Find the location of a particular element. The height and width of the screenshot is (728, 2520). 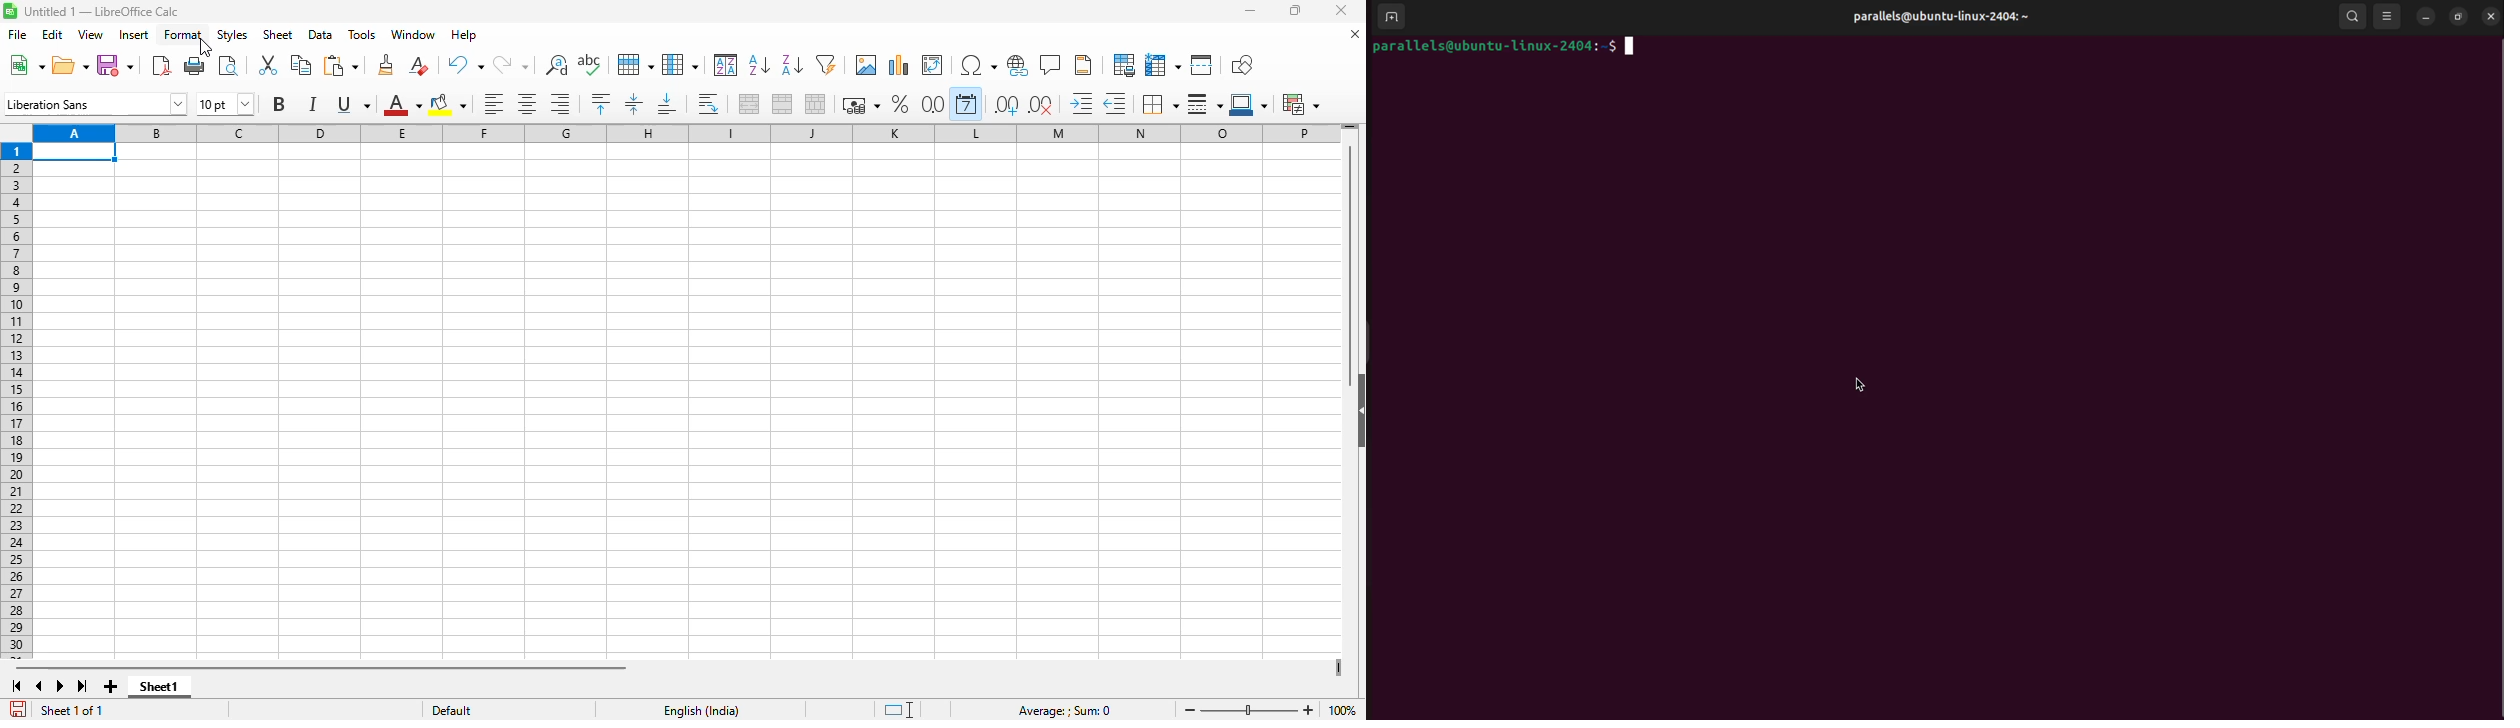

freeze rows and columns is located at coordinates (1163, 65).